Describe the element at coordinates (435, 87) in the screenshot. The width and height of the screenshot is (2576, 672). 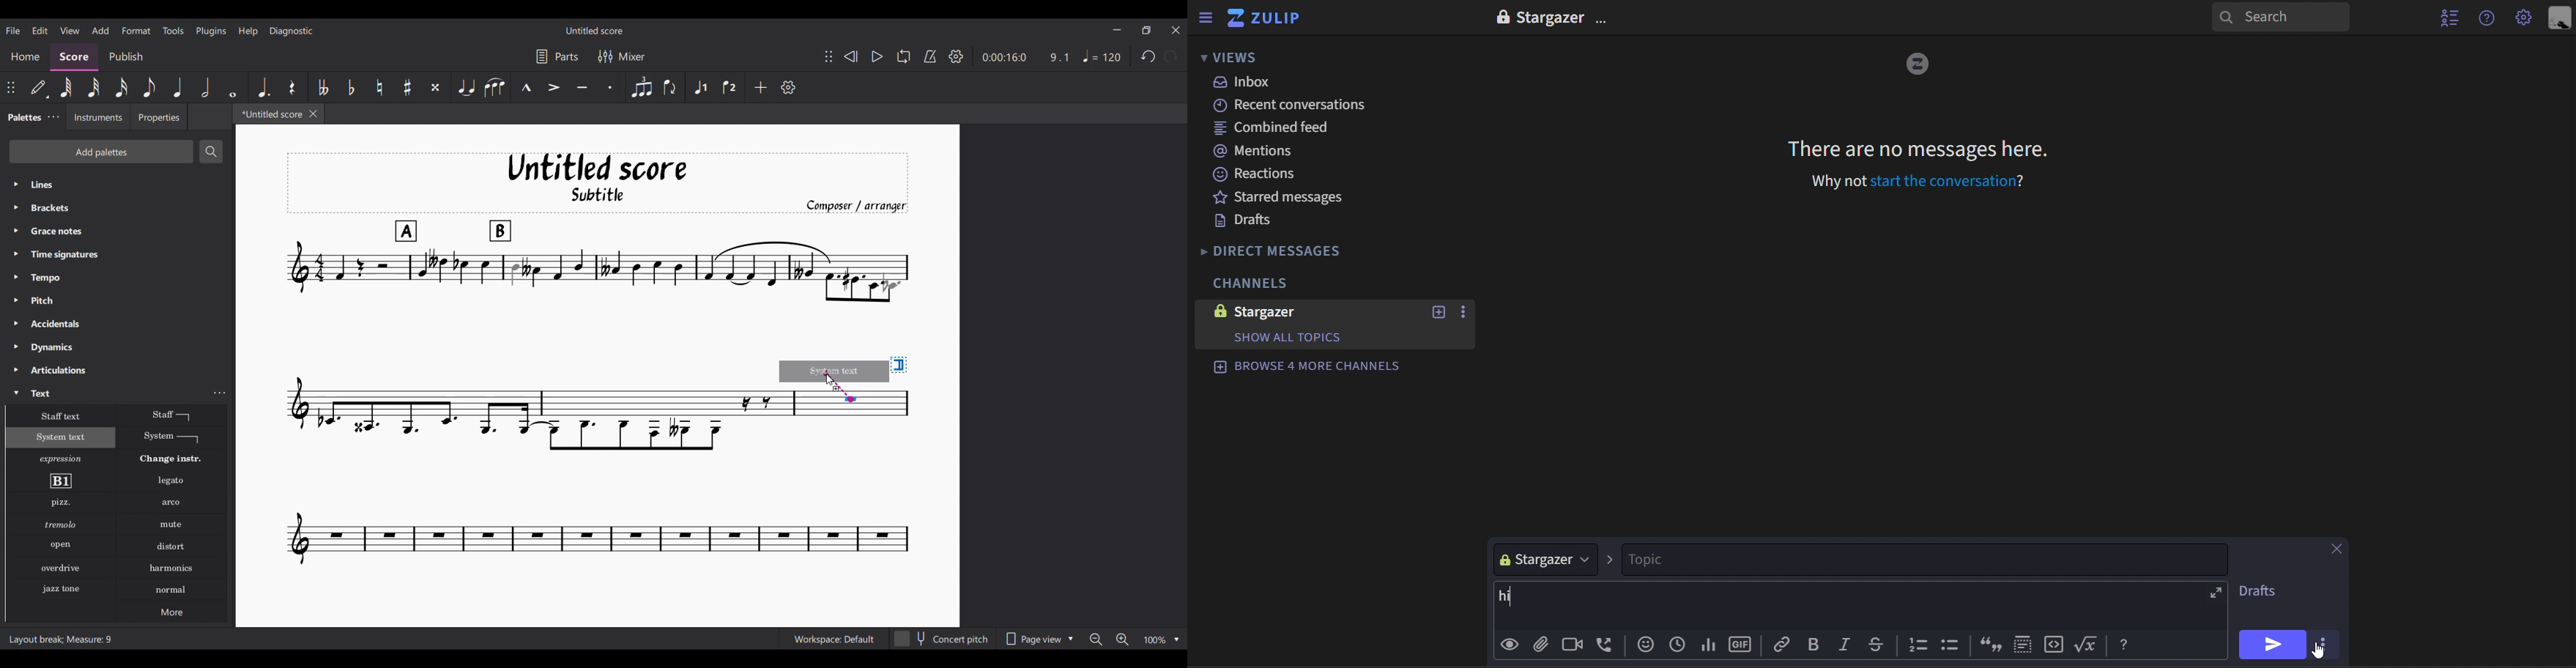
I see `Toggle double sharp` at that location.